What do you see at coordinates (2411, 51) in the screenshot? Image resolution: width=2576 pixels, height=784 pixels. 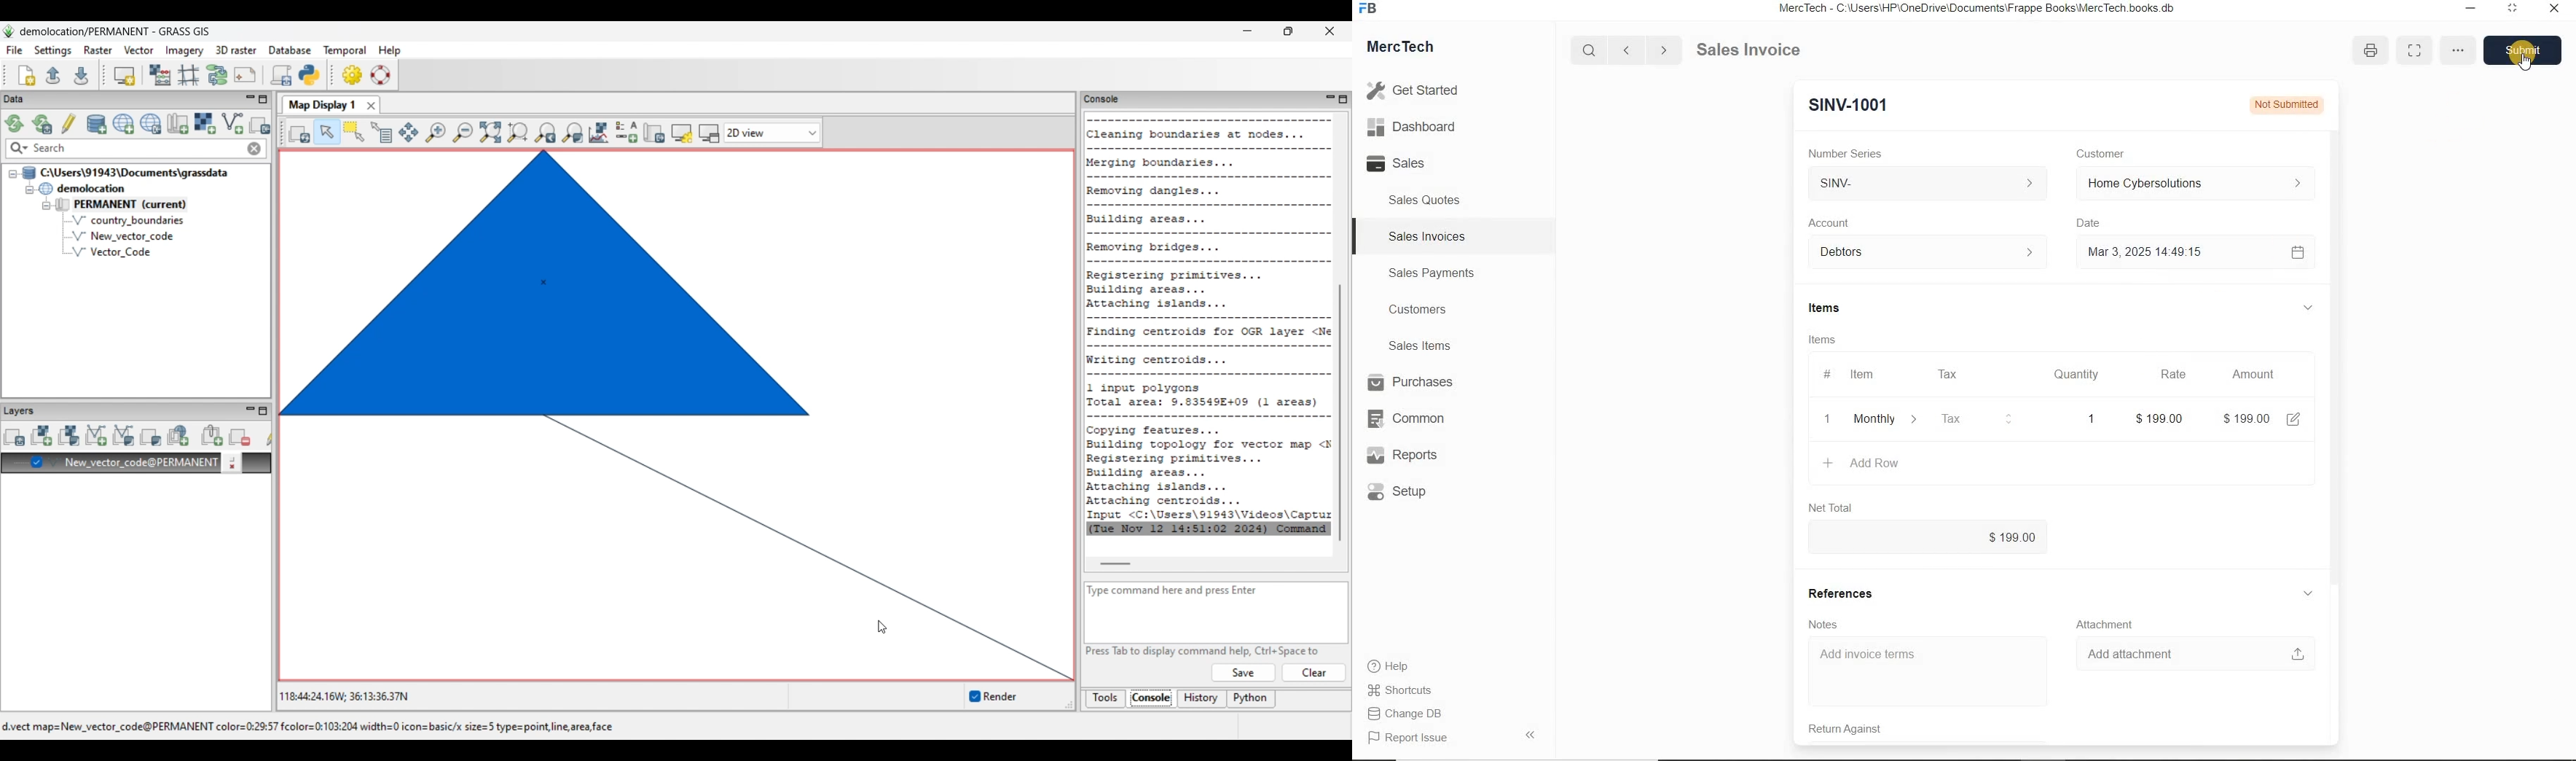 I see `Toggle between form and full width` at bounding box center [2411, 51].